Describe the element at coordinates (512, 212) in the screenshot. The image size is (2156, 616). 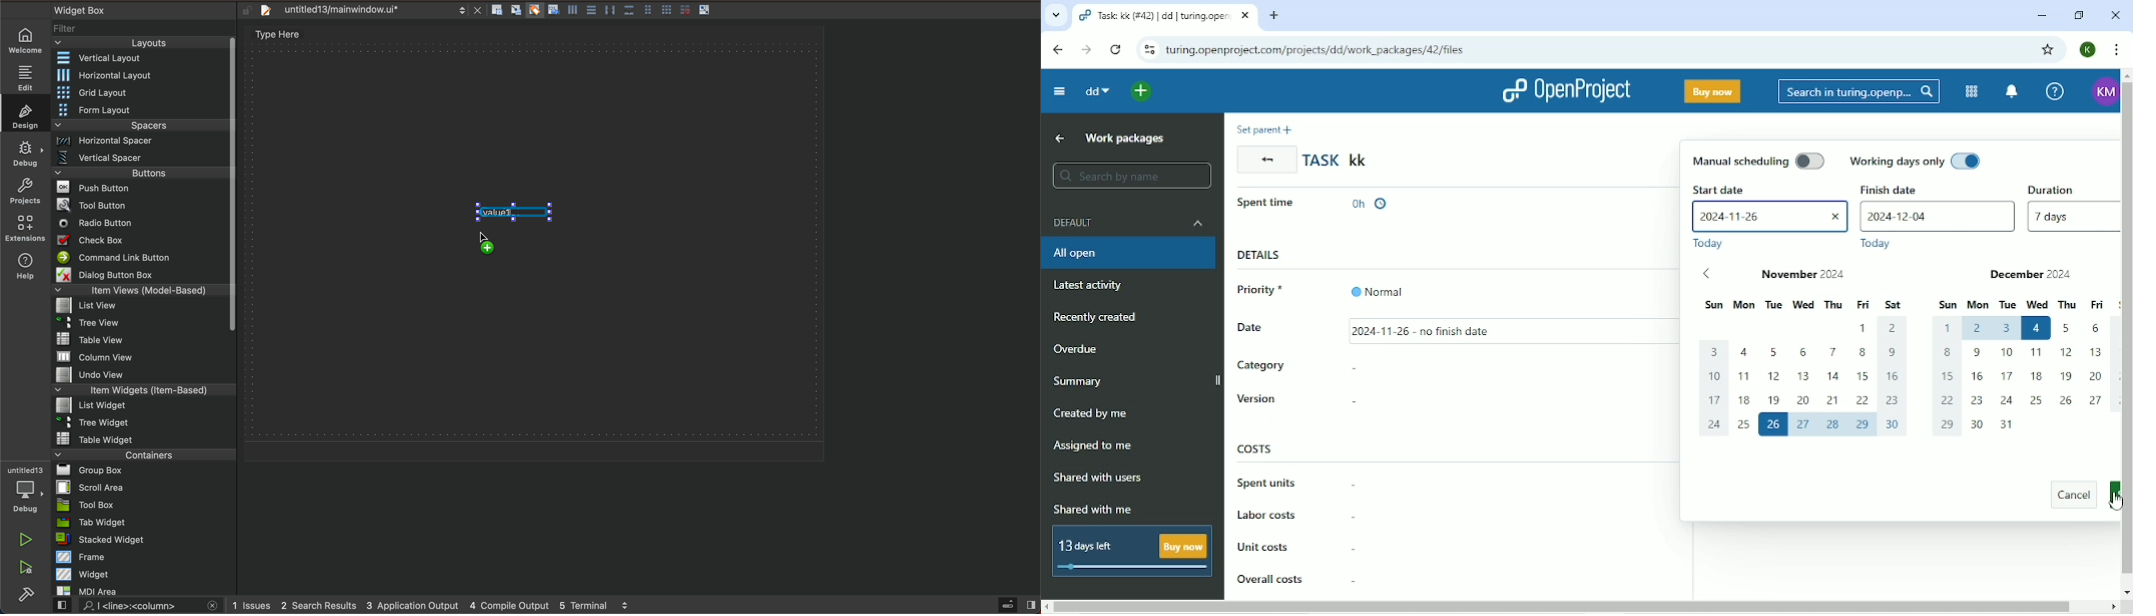
I see `start typing` at that location.